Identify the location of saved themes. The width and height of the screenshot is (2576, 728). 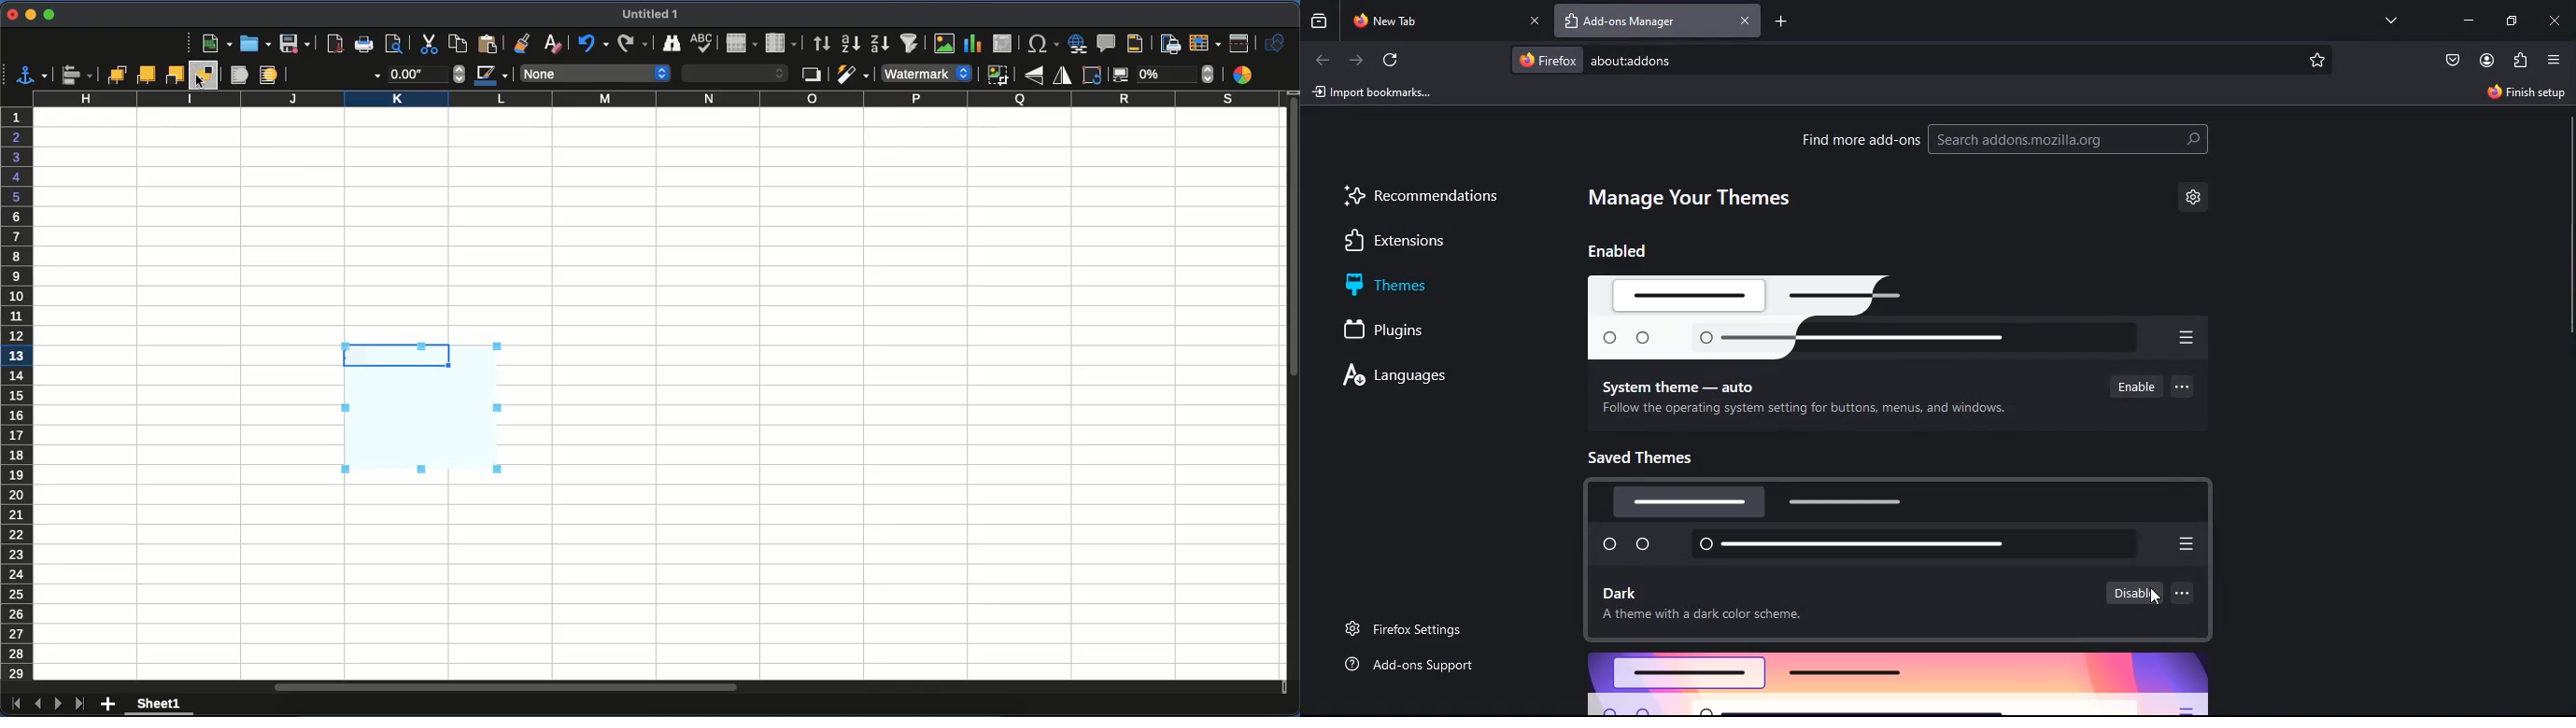
(1653, 457).